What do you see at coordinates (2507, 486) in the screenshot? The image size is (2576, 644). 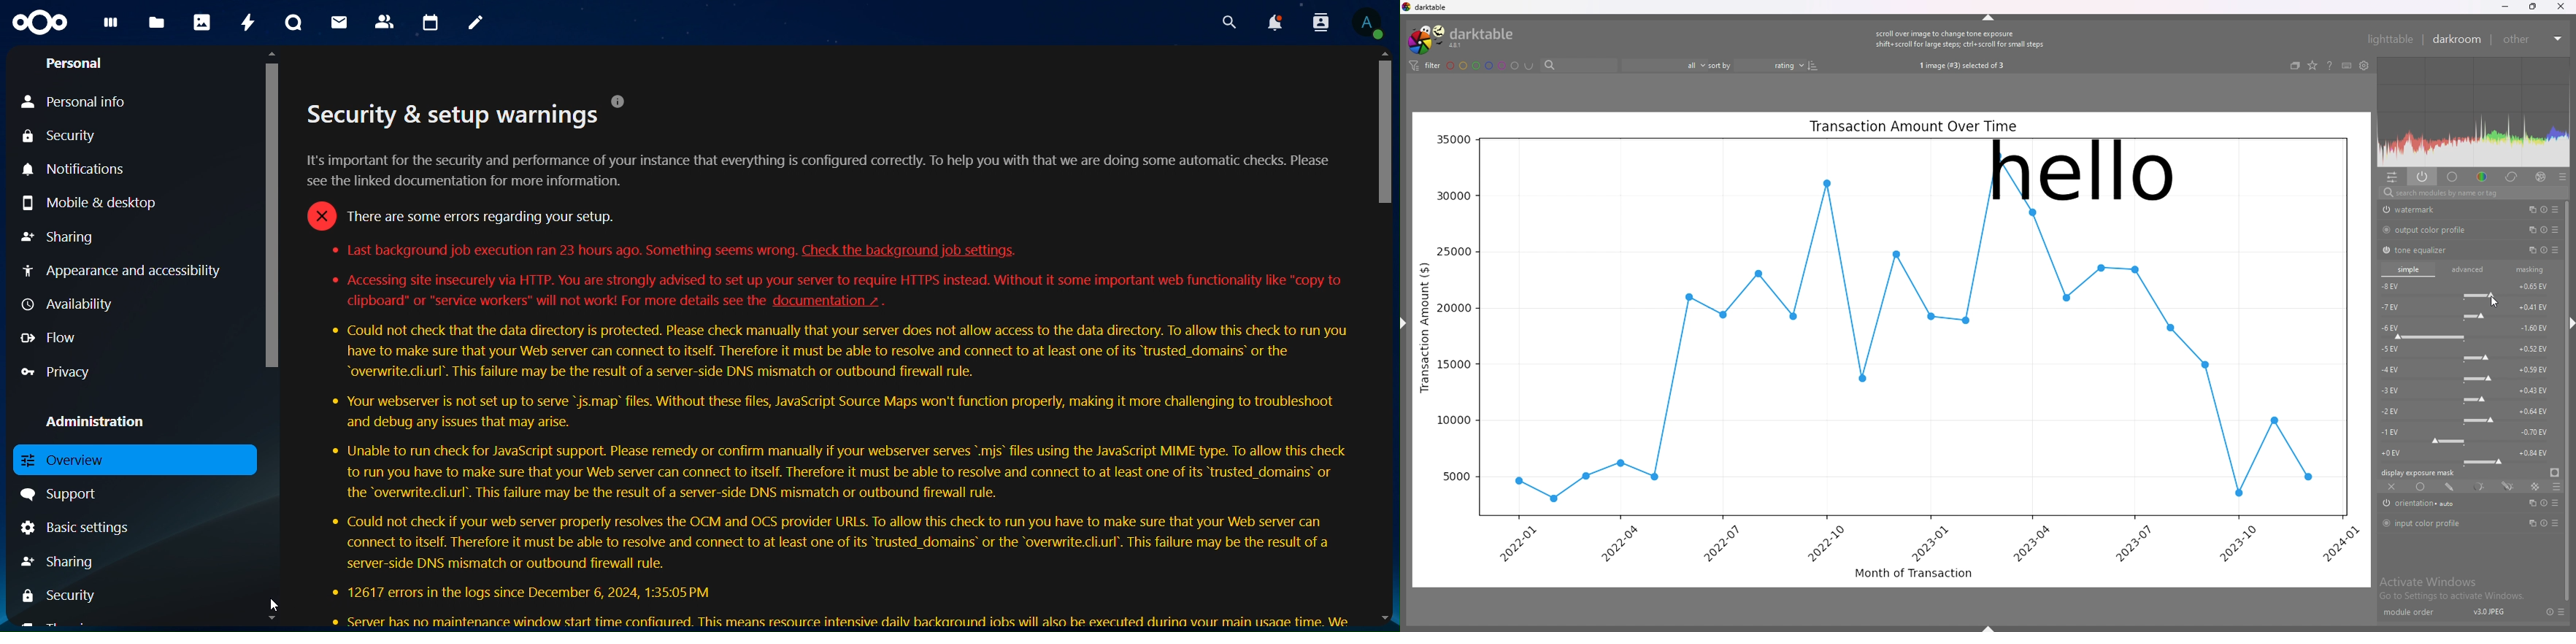 I see `drawn and parametric mask` at bounding box center [2507, 486].